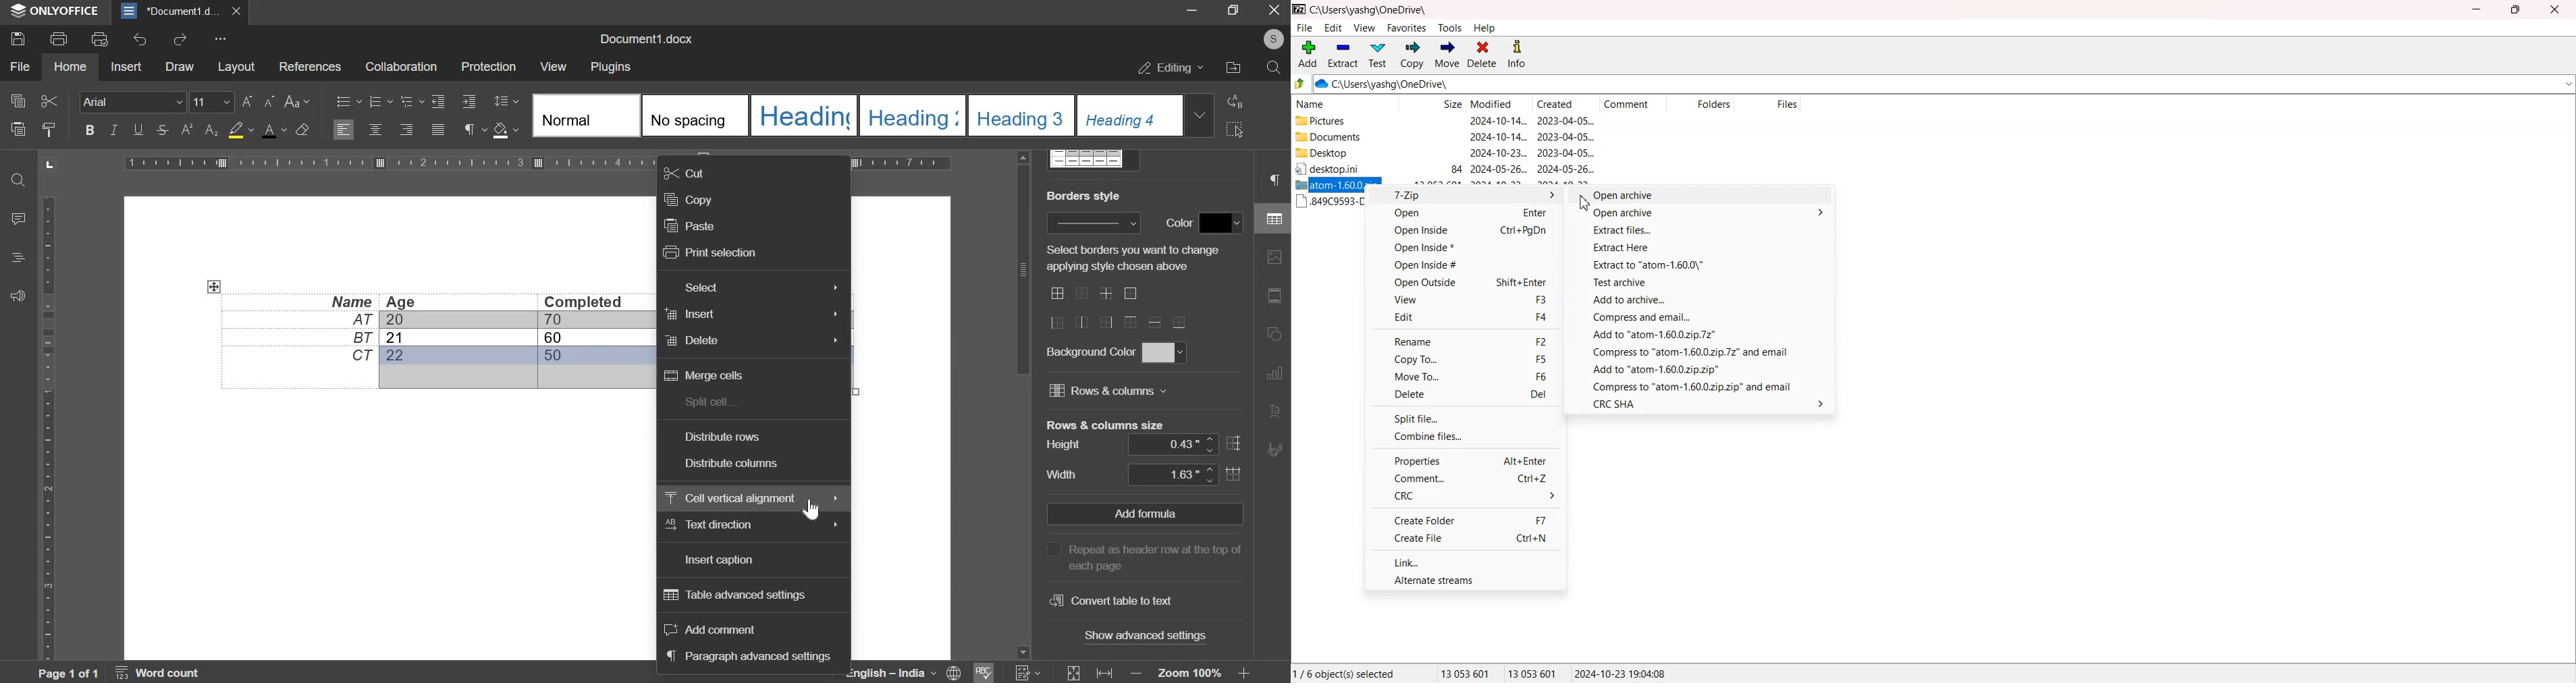  What do you see at coordinates (410, 101) in the screenshot?
I see `multilevel list` at bounding box center [410, 101].